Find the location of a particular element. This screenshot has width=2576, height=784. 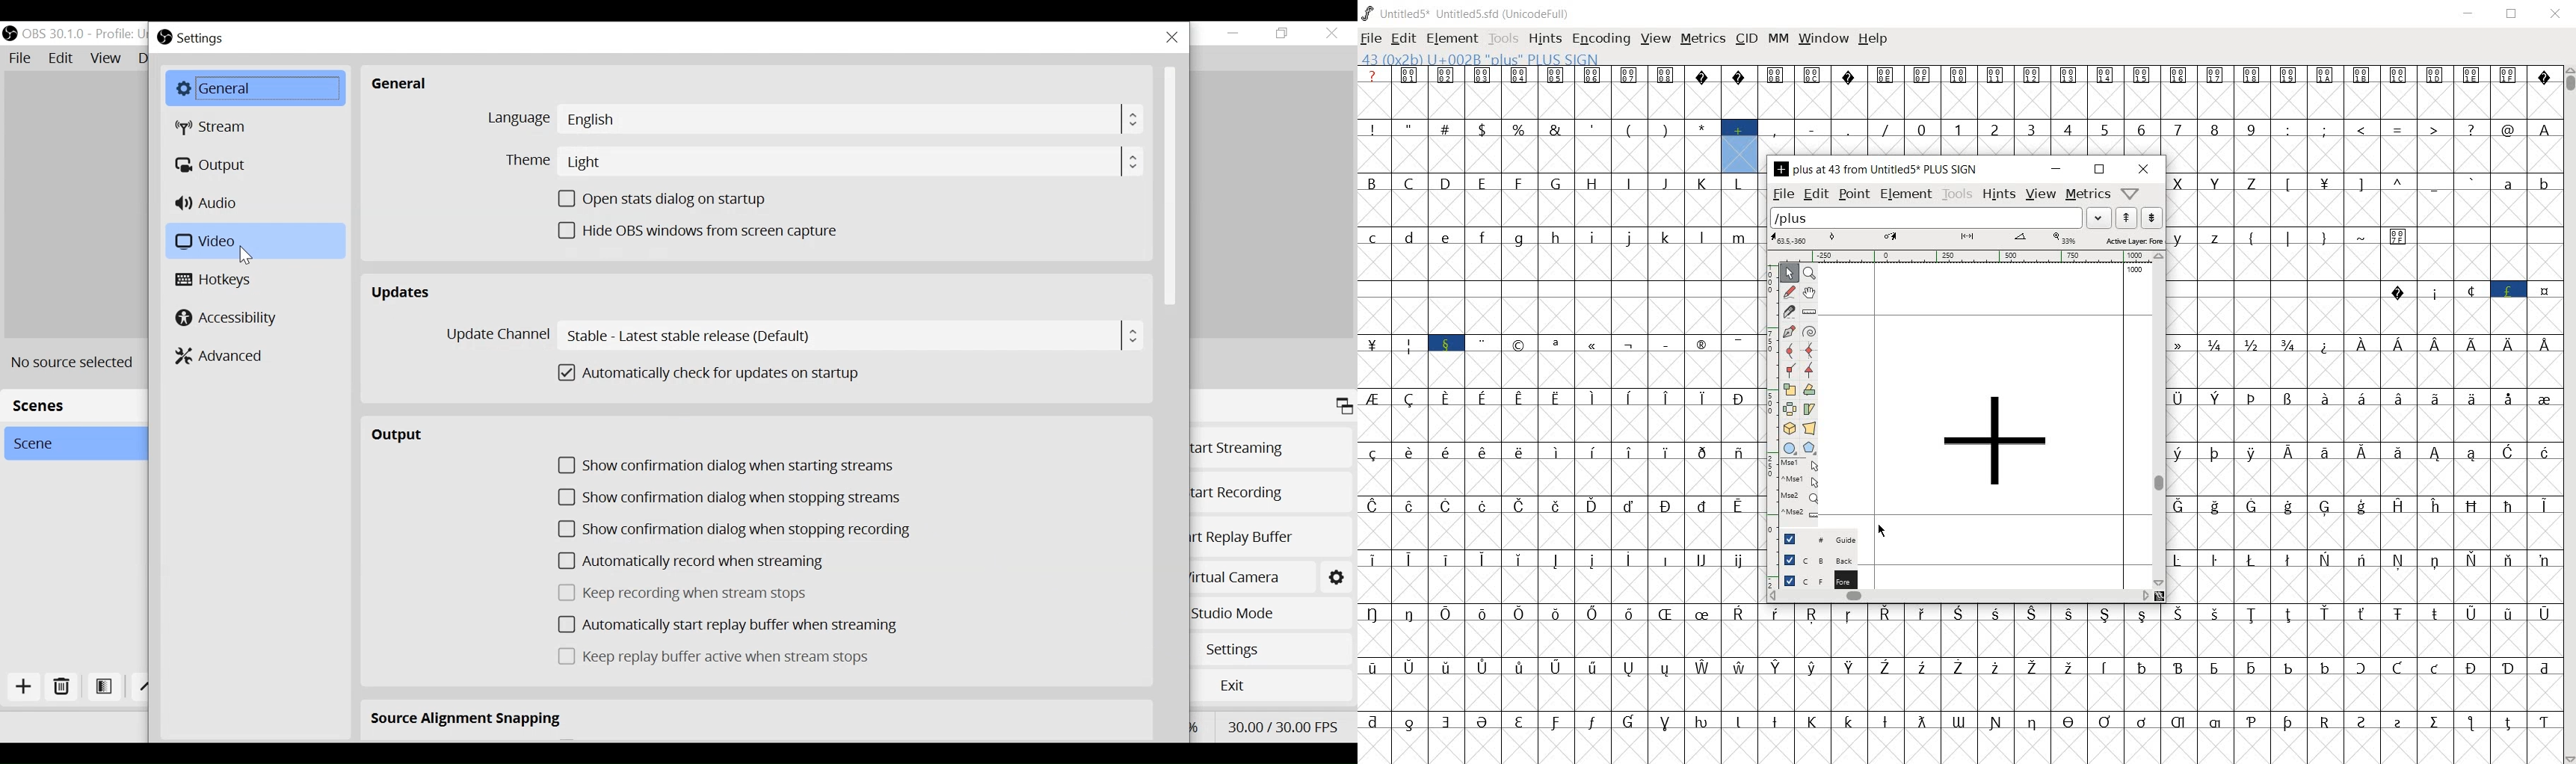

minimize is located at coordinates (2471, 13).